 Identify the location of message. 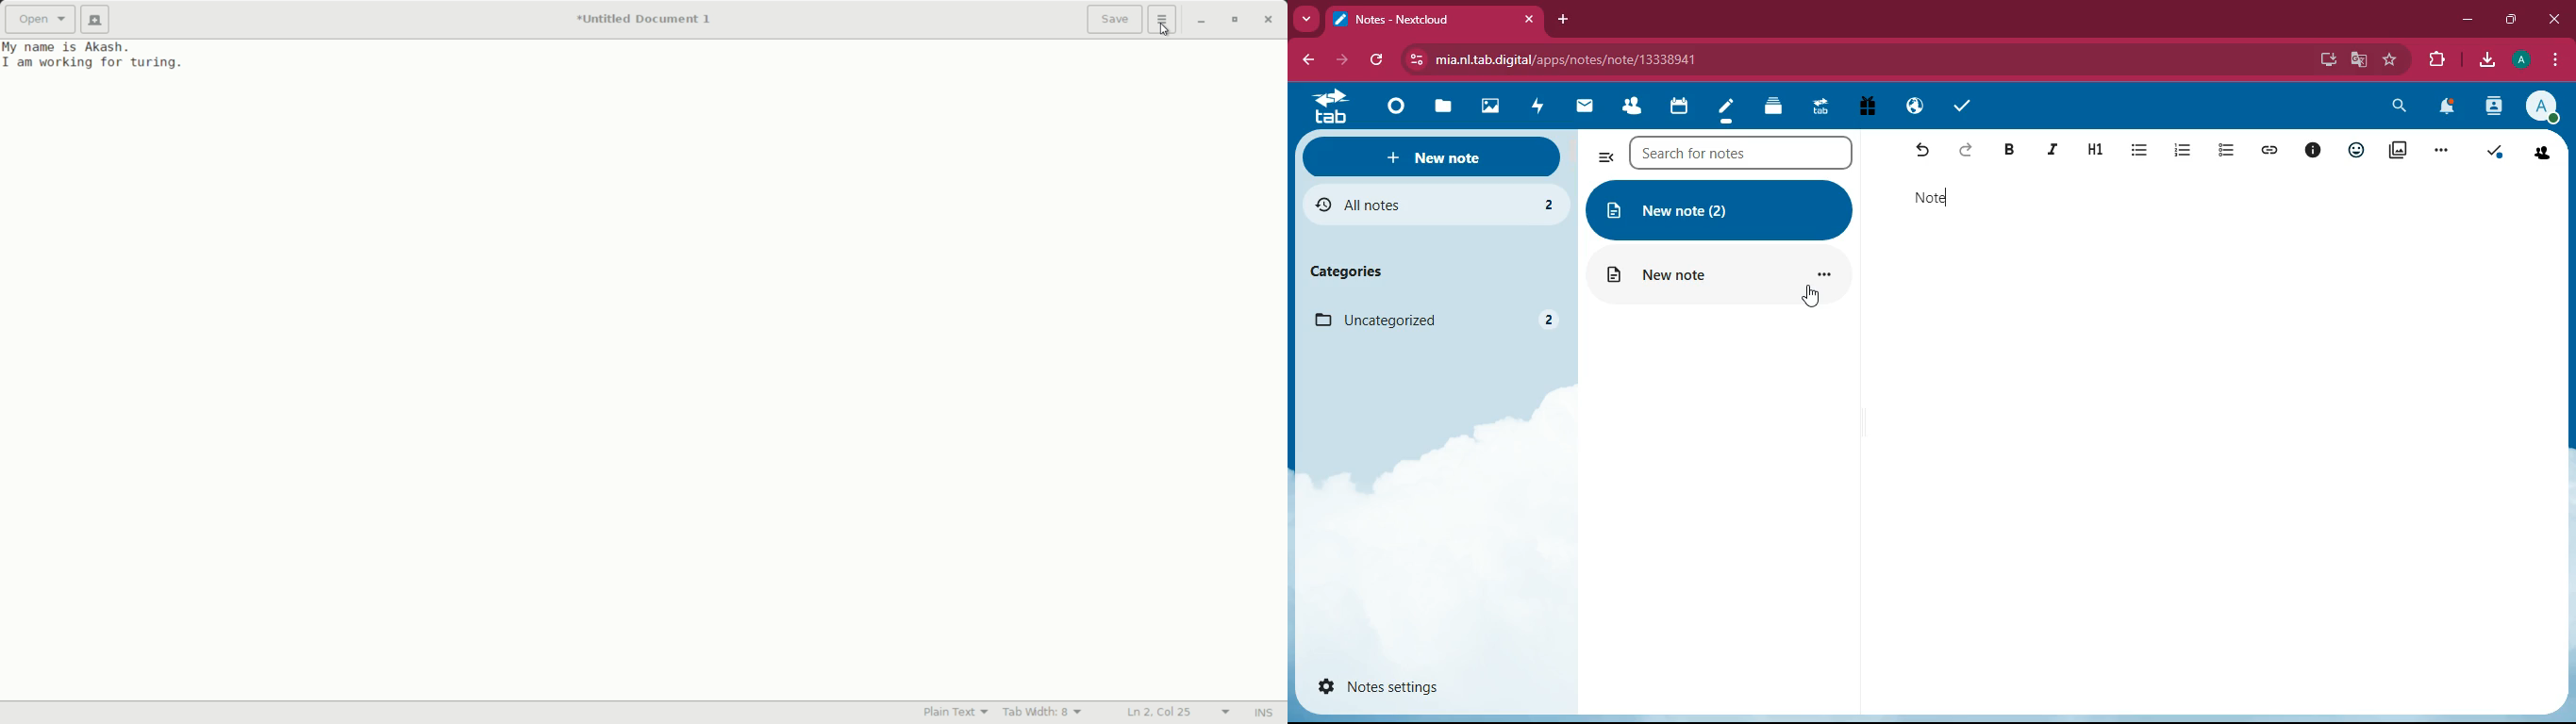
(1587, 105).